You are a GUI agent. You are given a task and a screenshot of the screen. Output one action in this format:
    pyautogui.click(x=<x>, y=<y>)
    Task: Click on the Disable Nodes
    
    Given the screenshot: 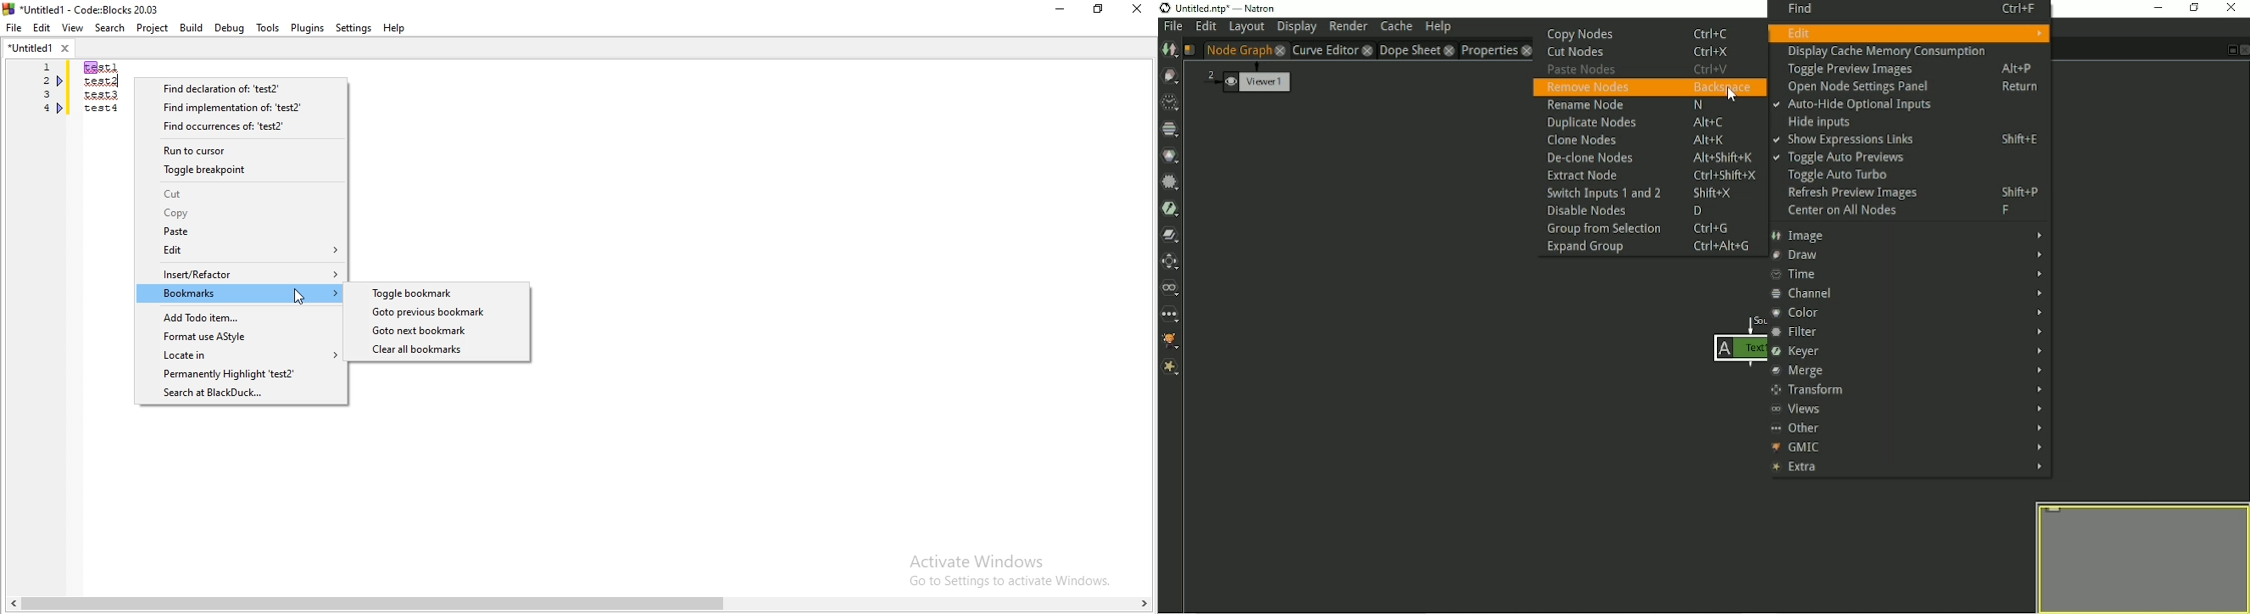 What is the action you would take?
    pyautogui.click(x=1631, y=211)
    